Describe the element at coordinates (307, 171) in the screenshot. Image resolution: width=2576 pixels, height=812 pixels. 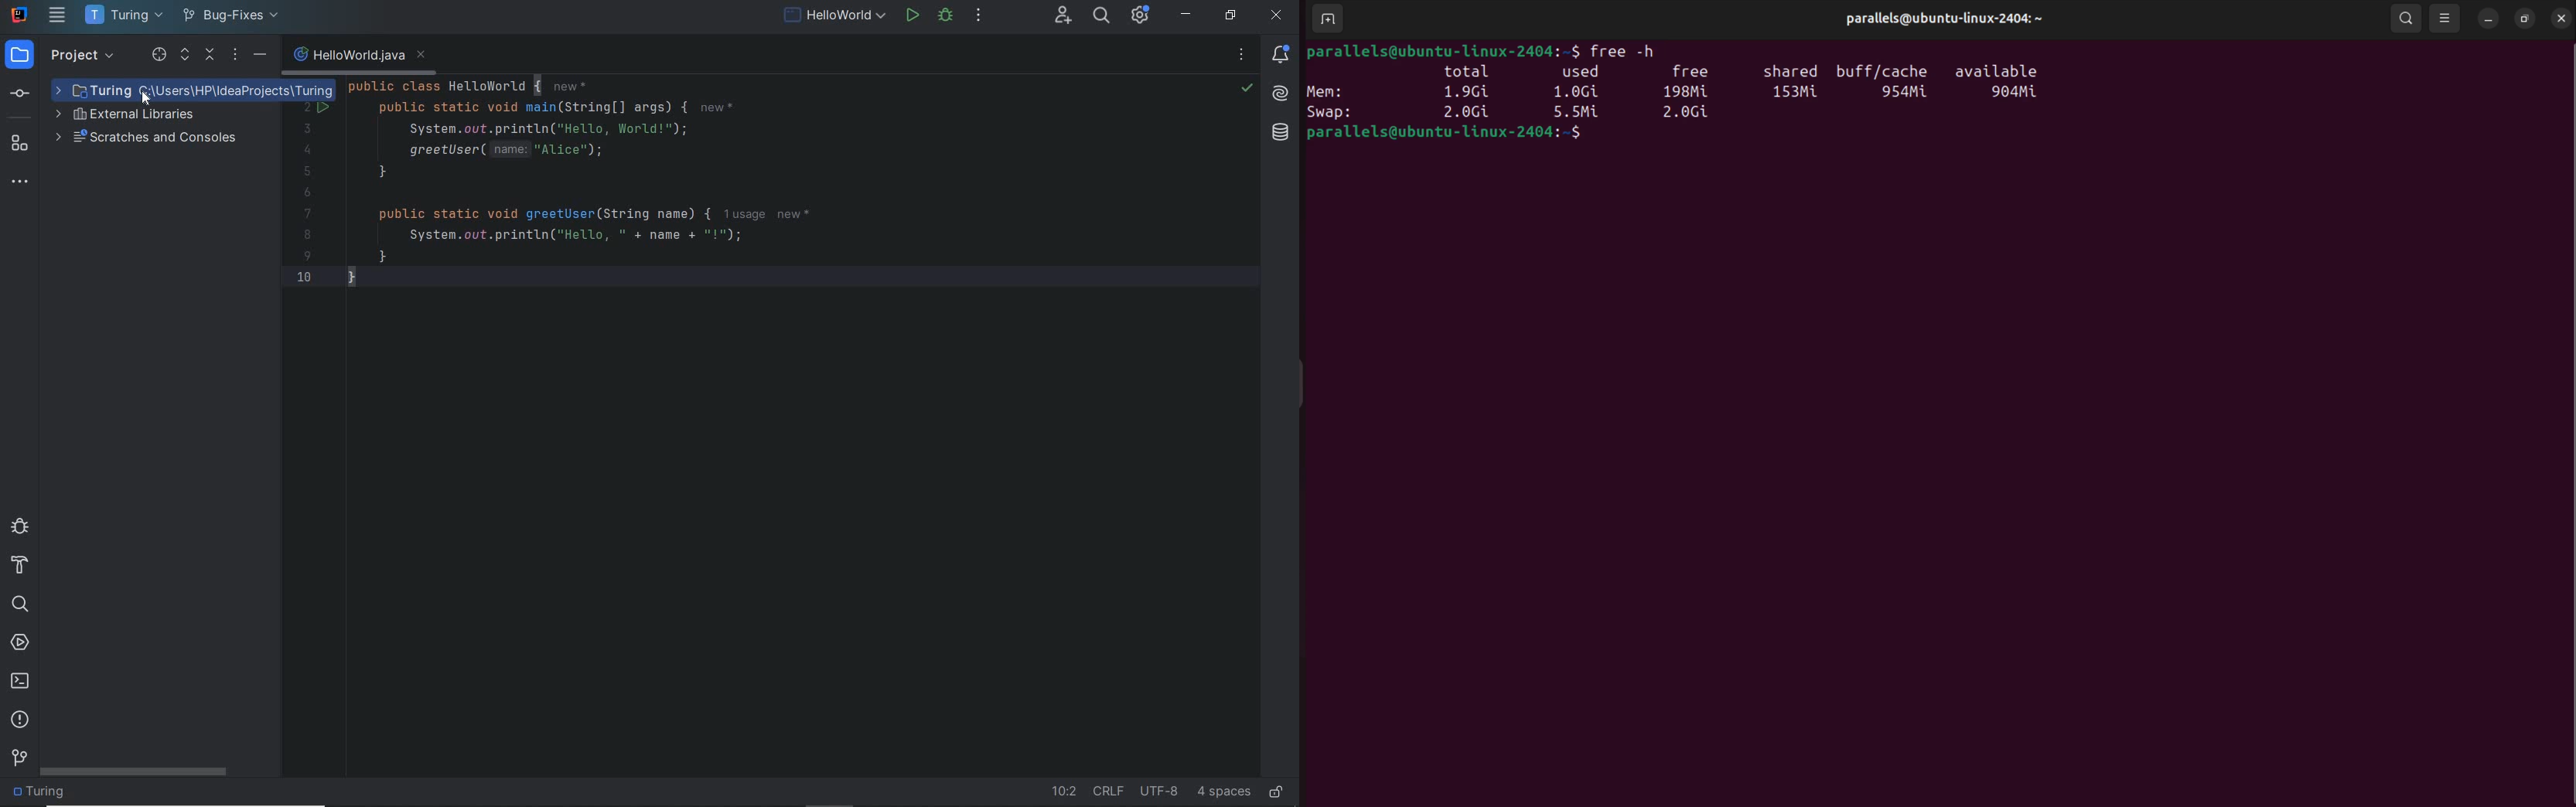
I see `5` at that location.